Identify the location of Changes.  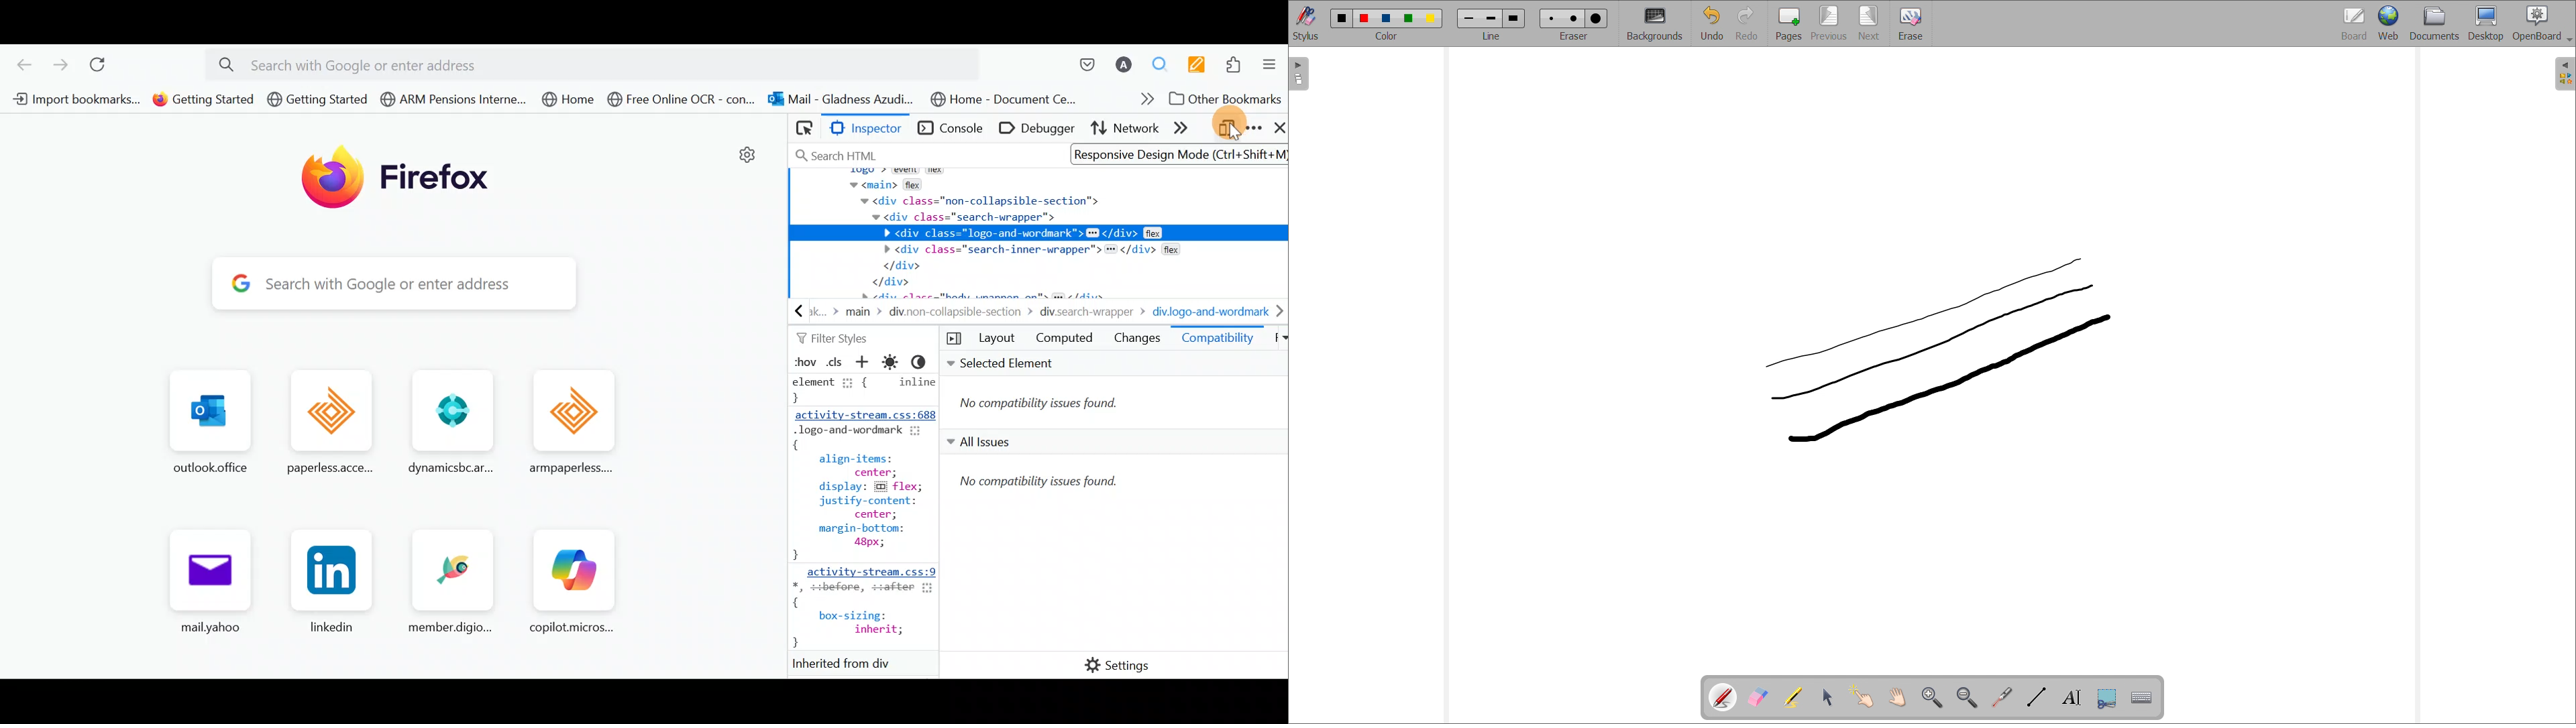
(1137, 341).